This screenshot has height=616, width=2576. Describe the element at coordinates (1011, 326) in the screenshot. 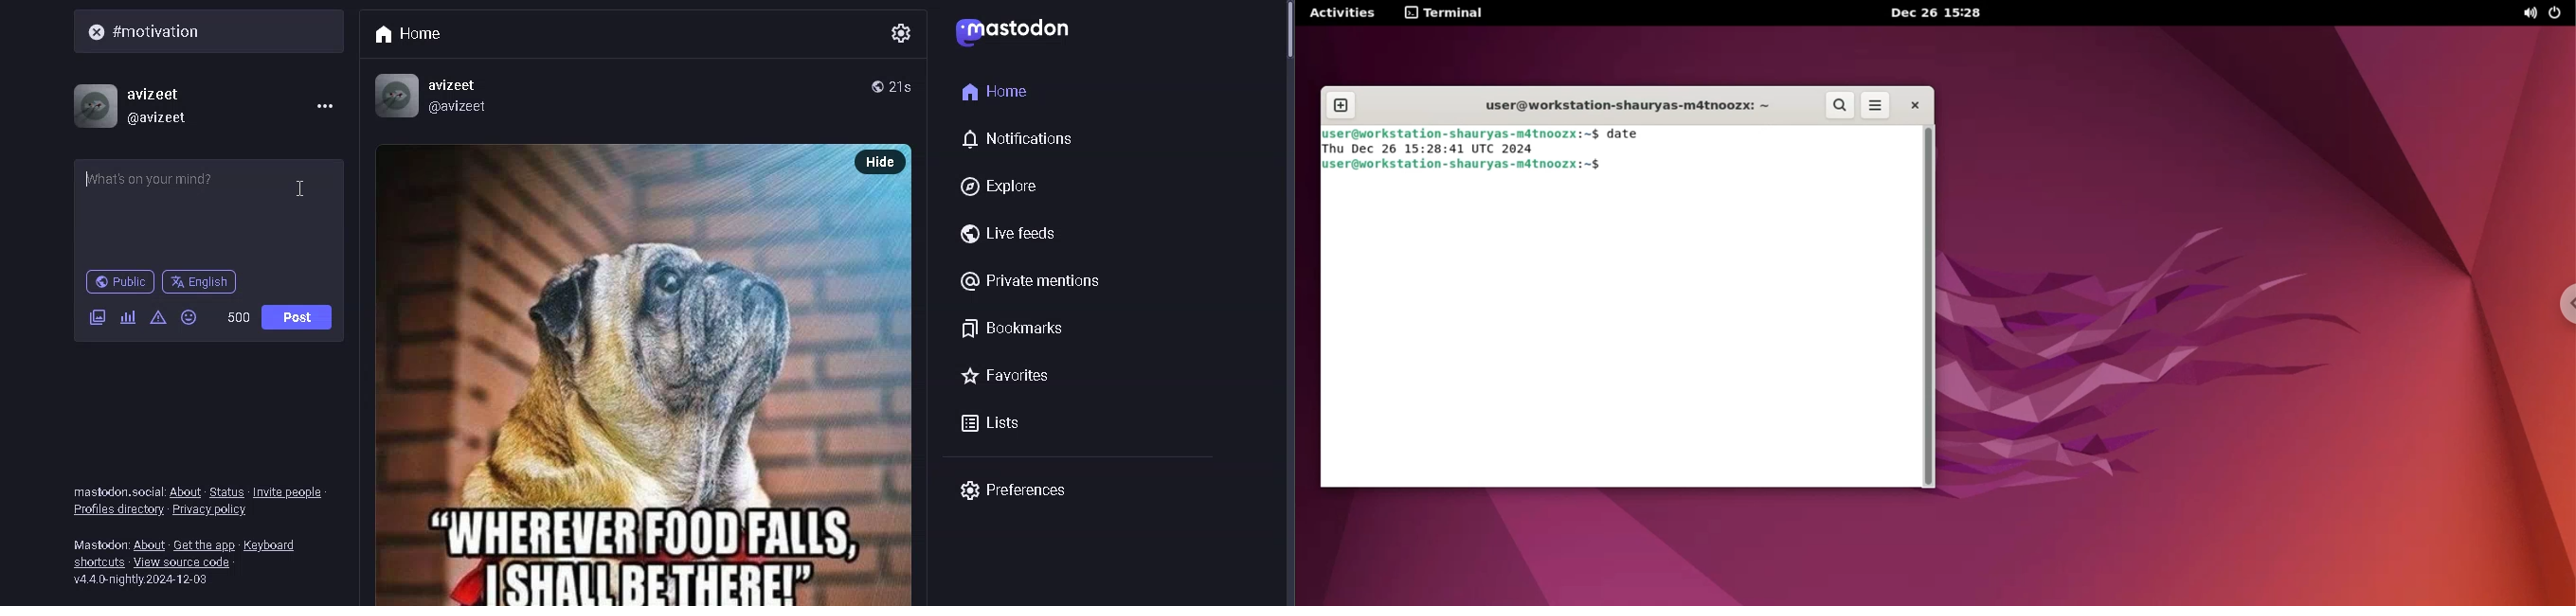

I see `bookmarks` at that location.